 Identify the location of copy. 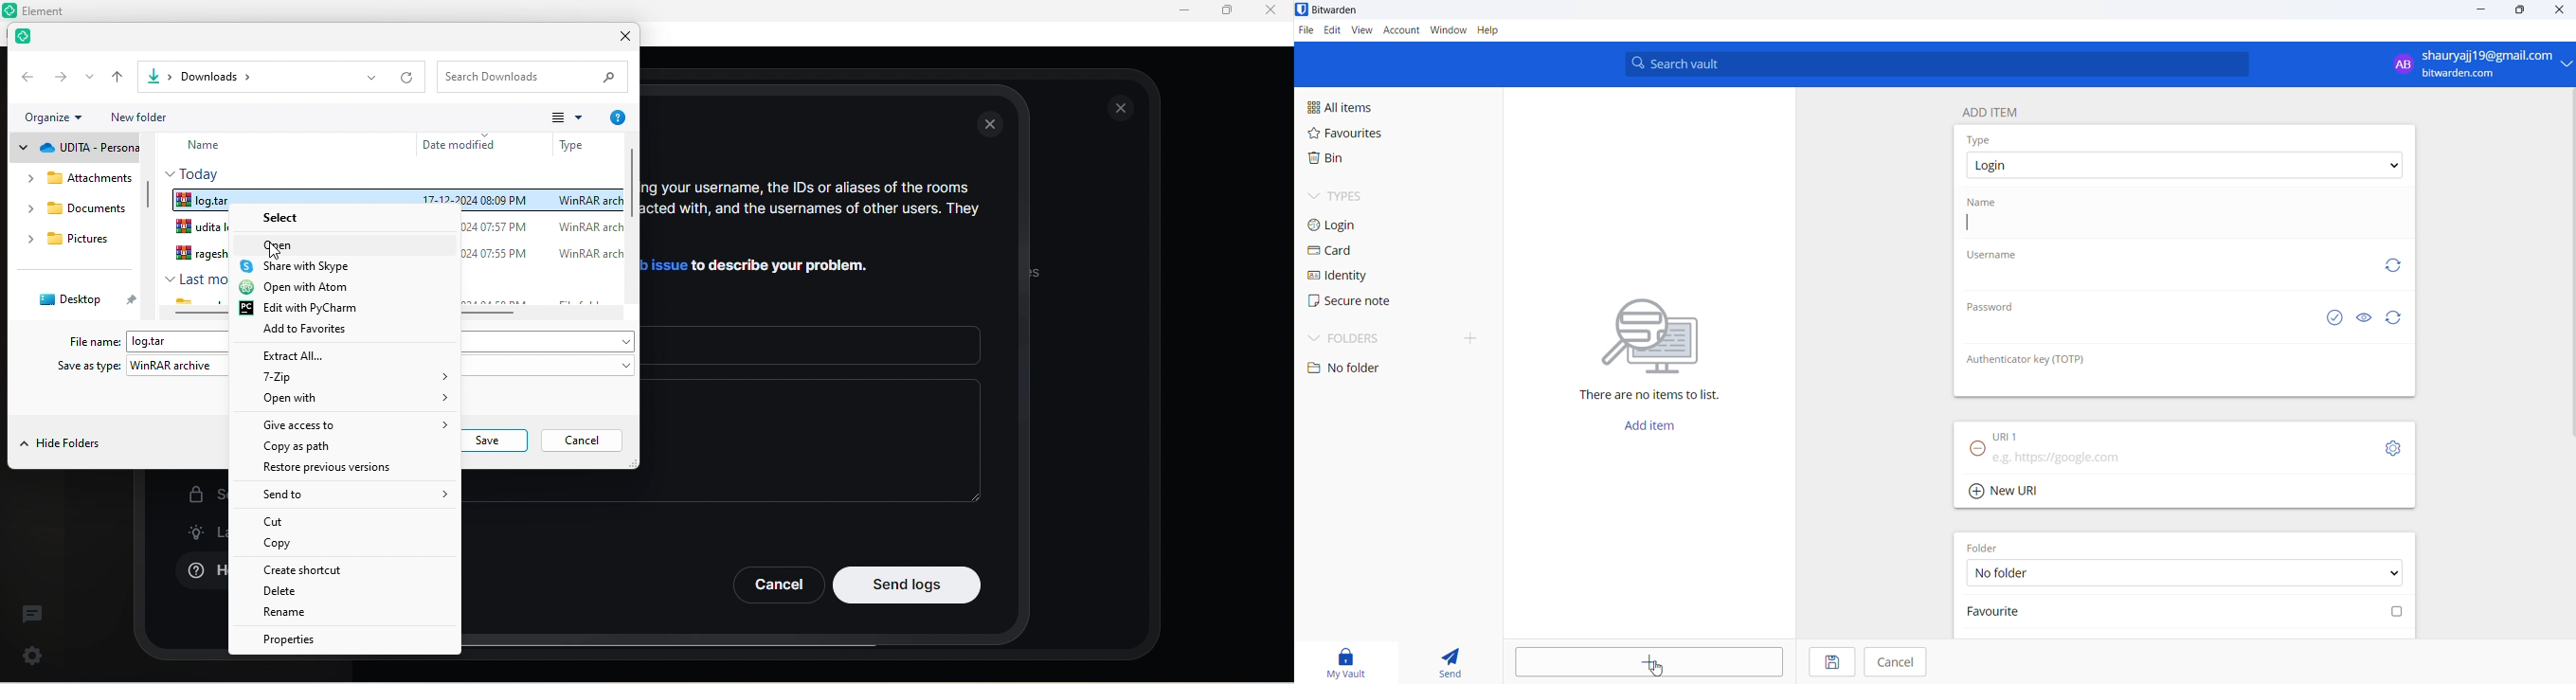
(277, 545).